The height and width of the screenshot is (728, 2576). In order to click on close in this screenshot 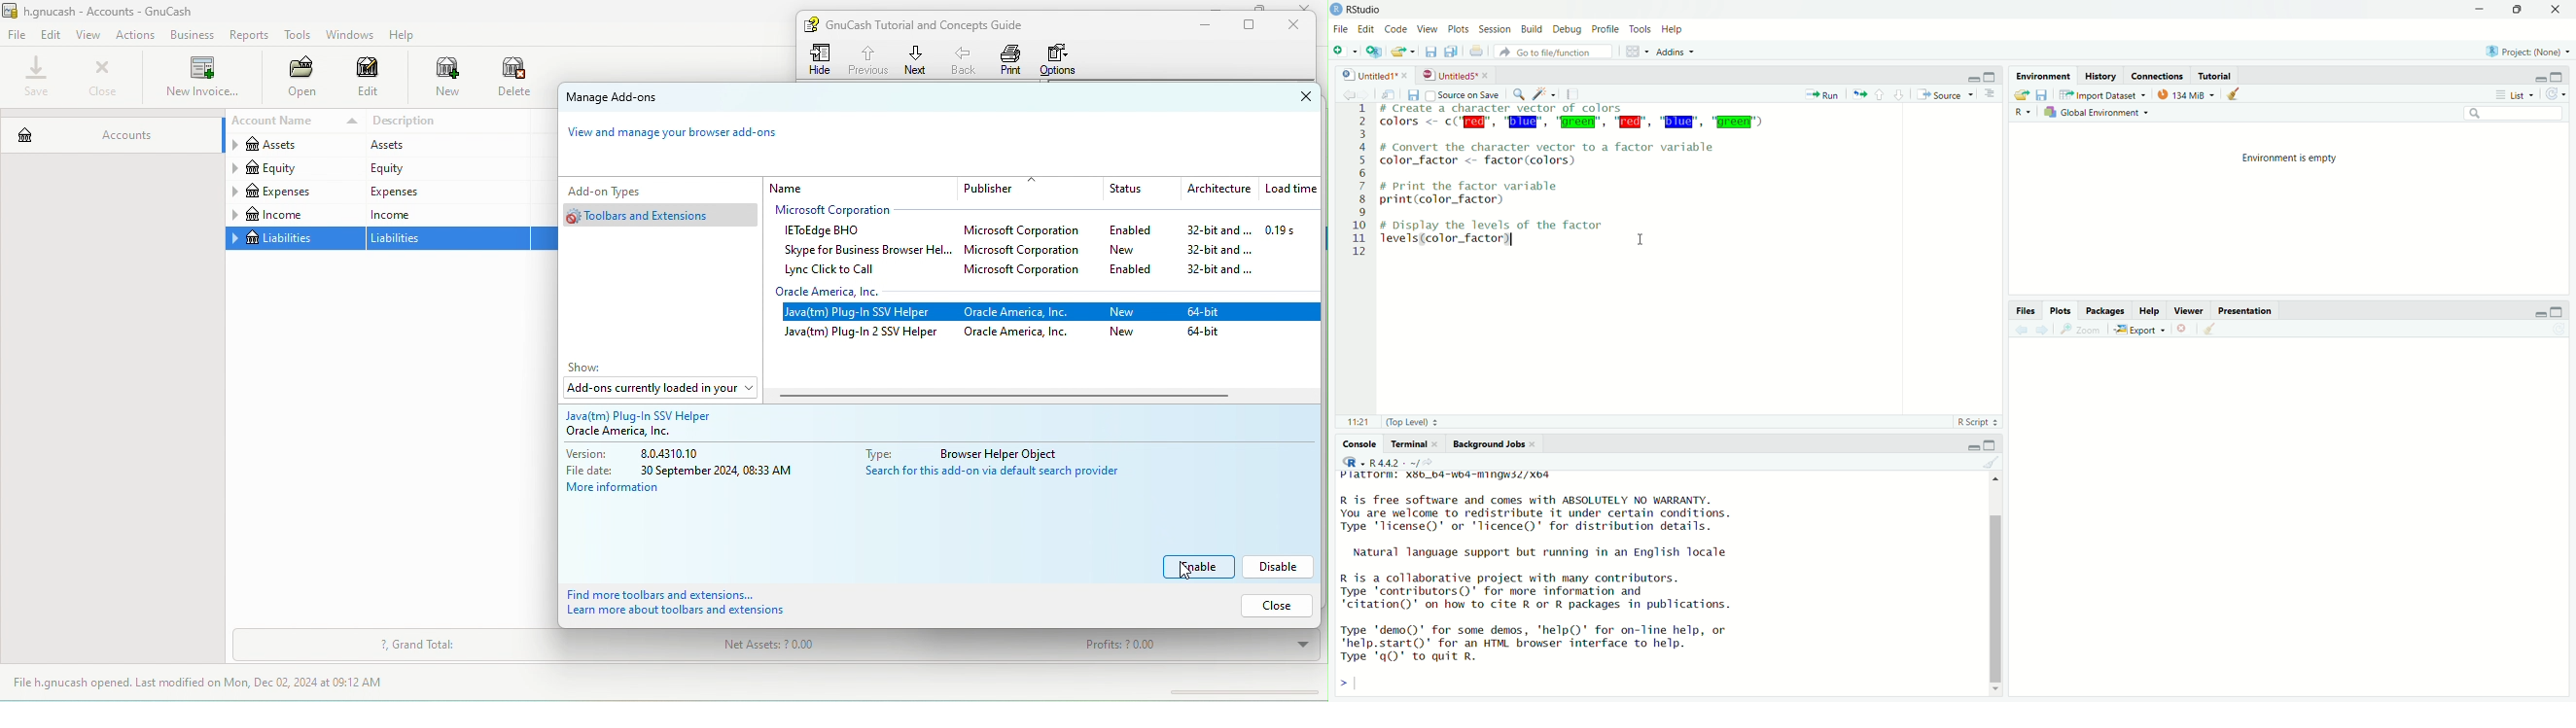, I will do `click(2558, 8)`.